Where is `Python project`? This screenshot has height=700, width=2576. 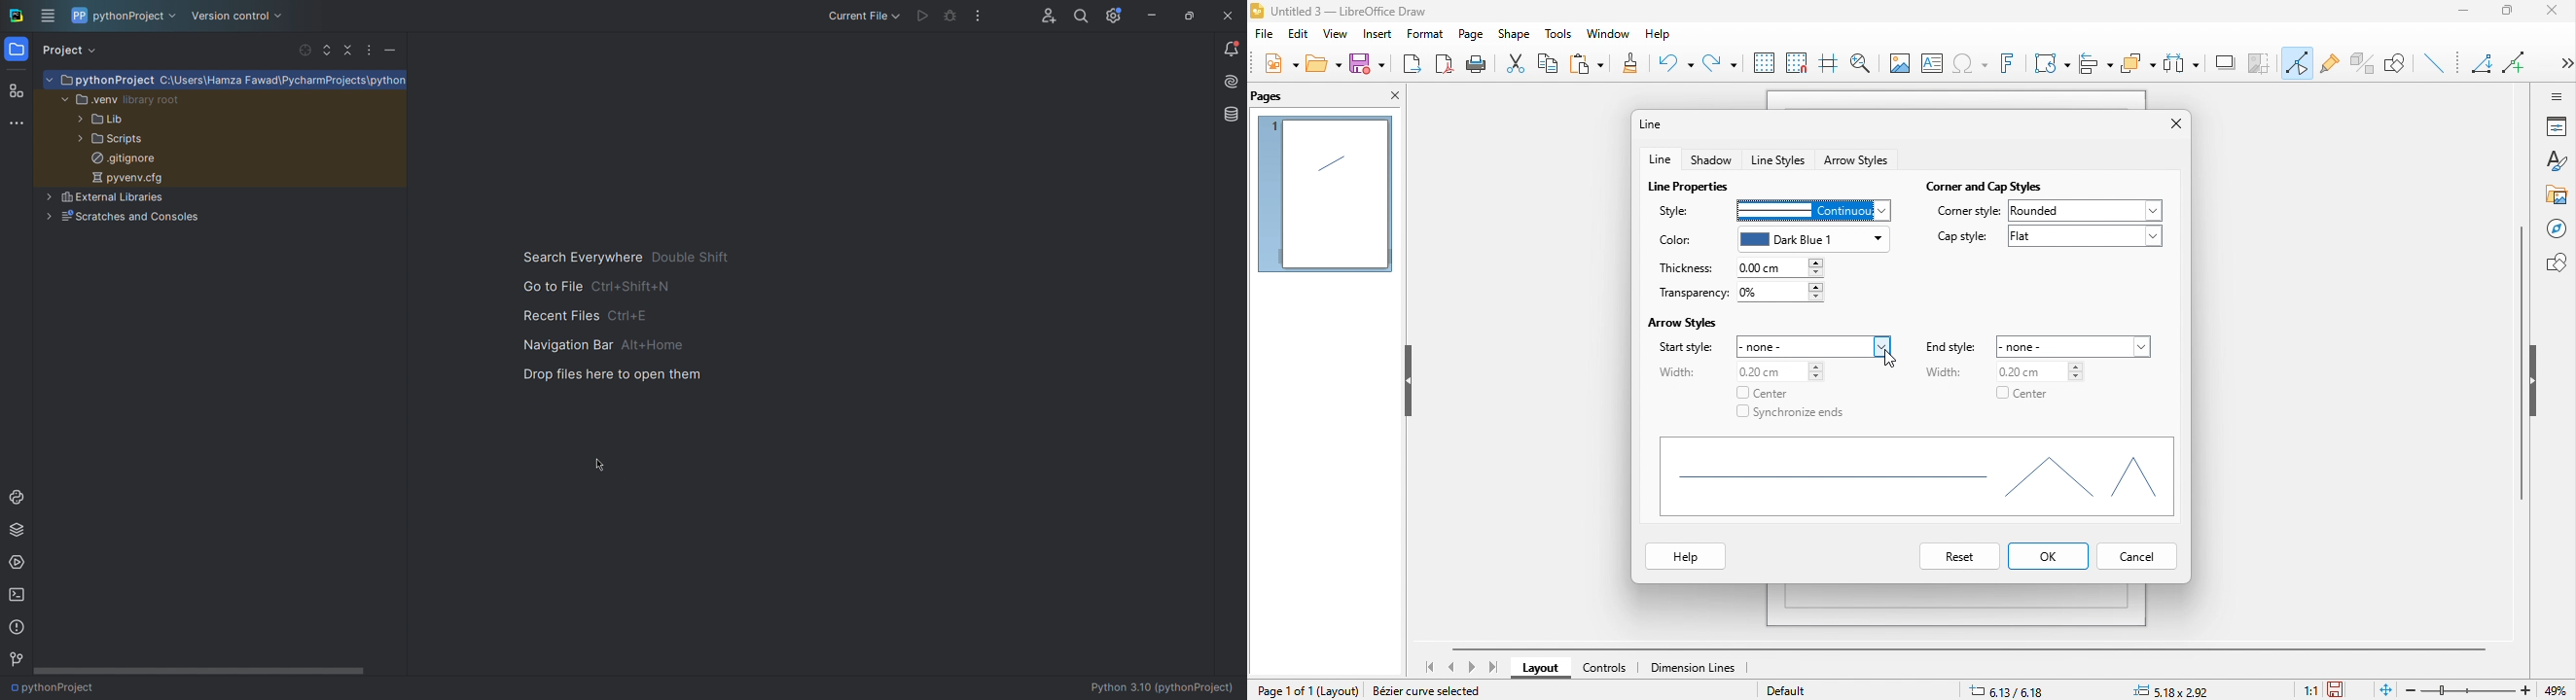
Python project is located at coordinates (122, 16).